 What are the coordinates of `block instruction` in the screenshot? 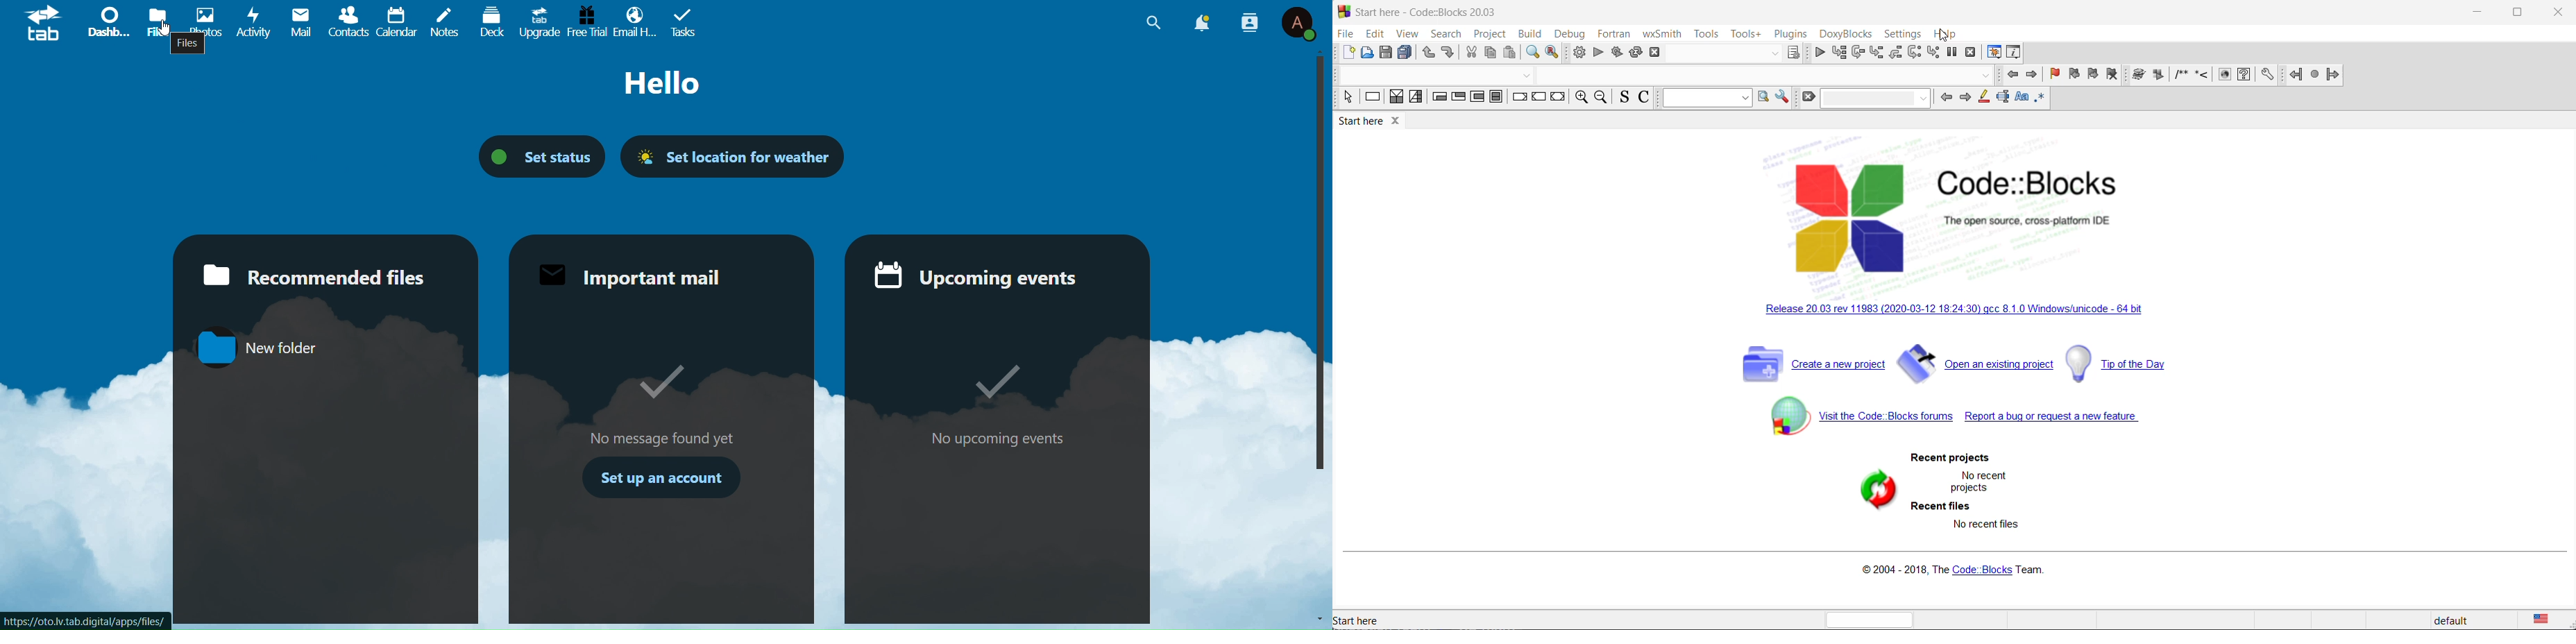 It's located at (1496, 98).